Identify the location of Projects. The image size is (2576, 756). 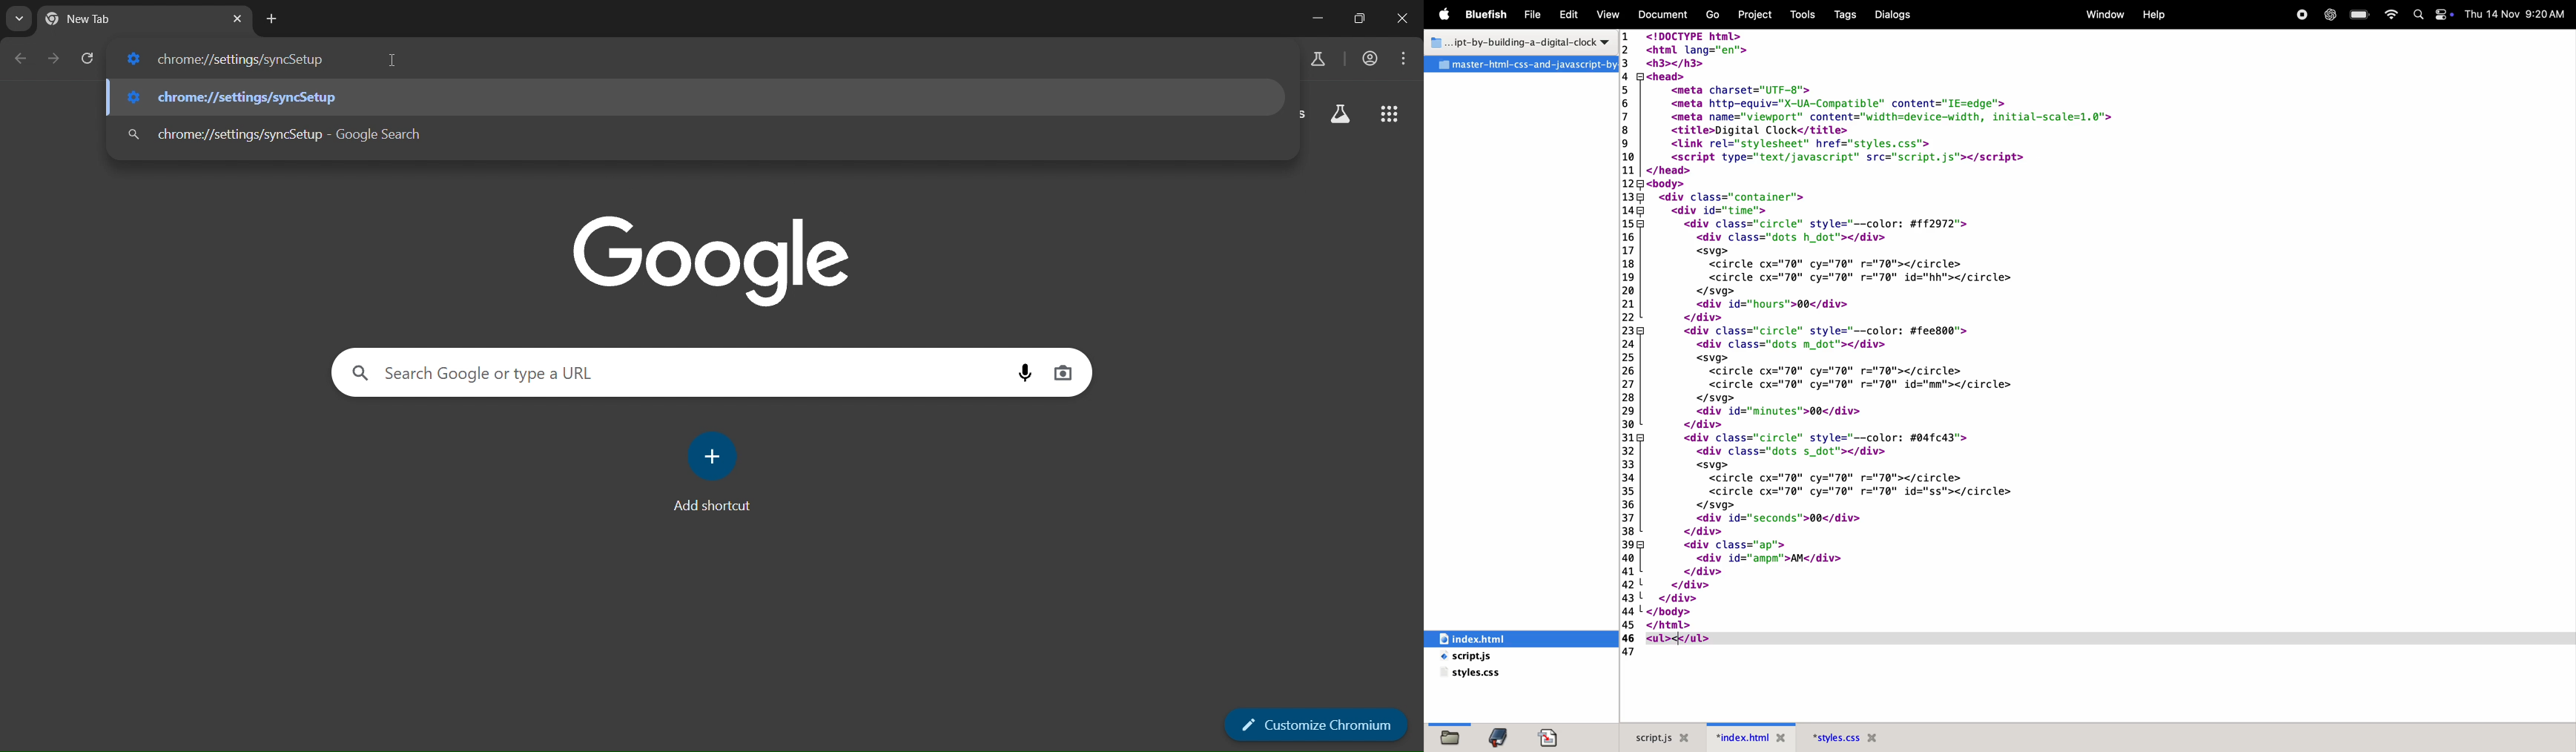
(1759, 13).